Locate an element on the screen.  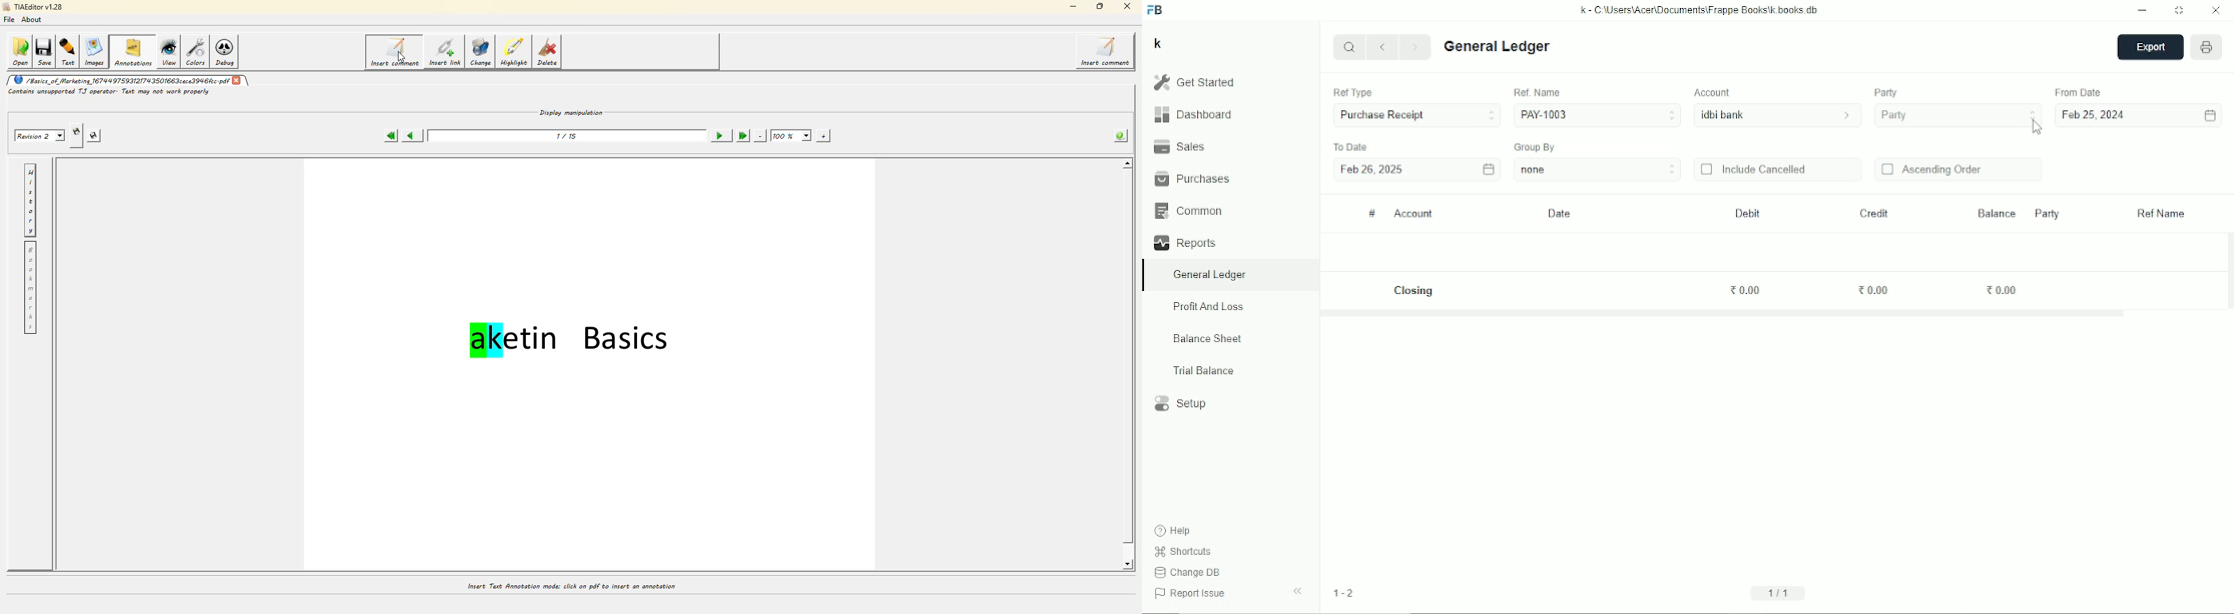
first page is located at coordinates (390, 136).